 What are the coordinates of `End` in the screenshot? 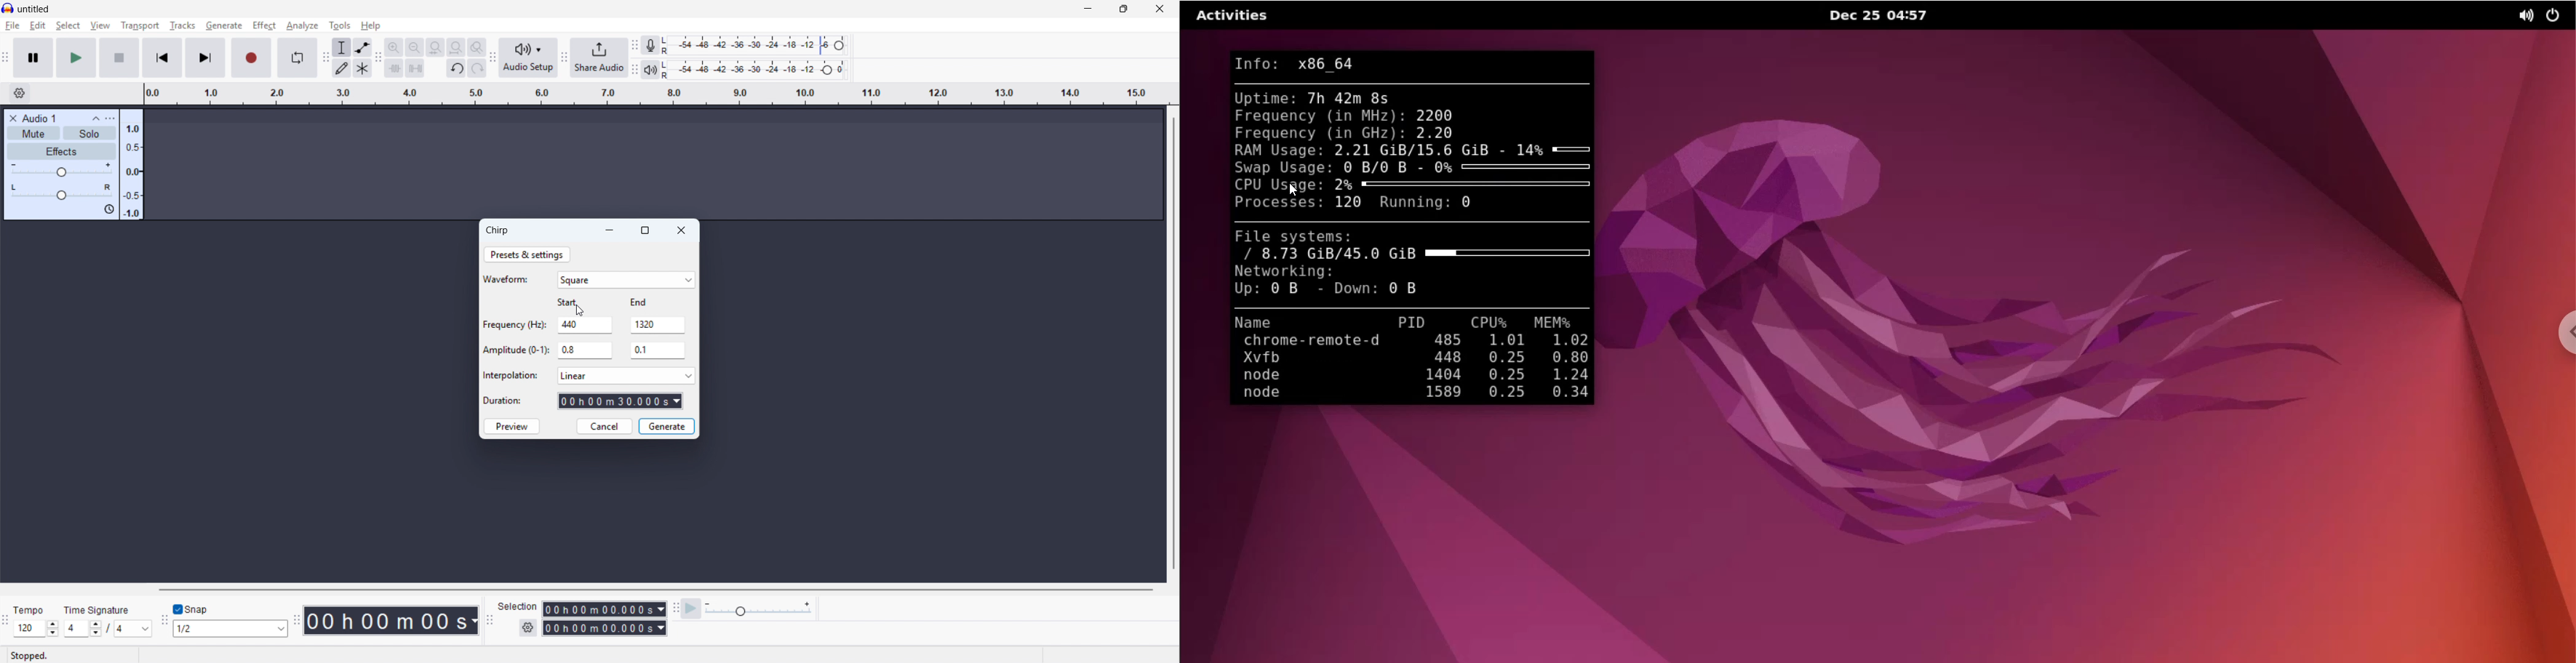 It's located at (637, 302).